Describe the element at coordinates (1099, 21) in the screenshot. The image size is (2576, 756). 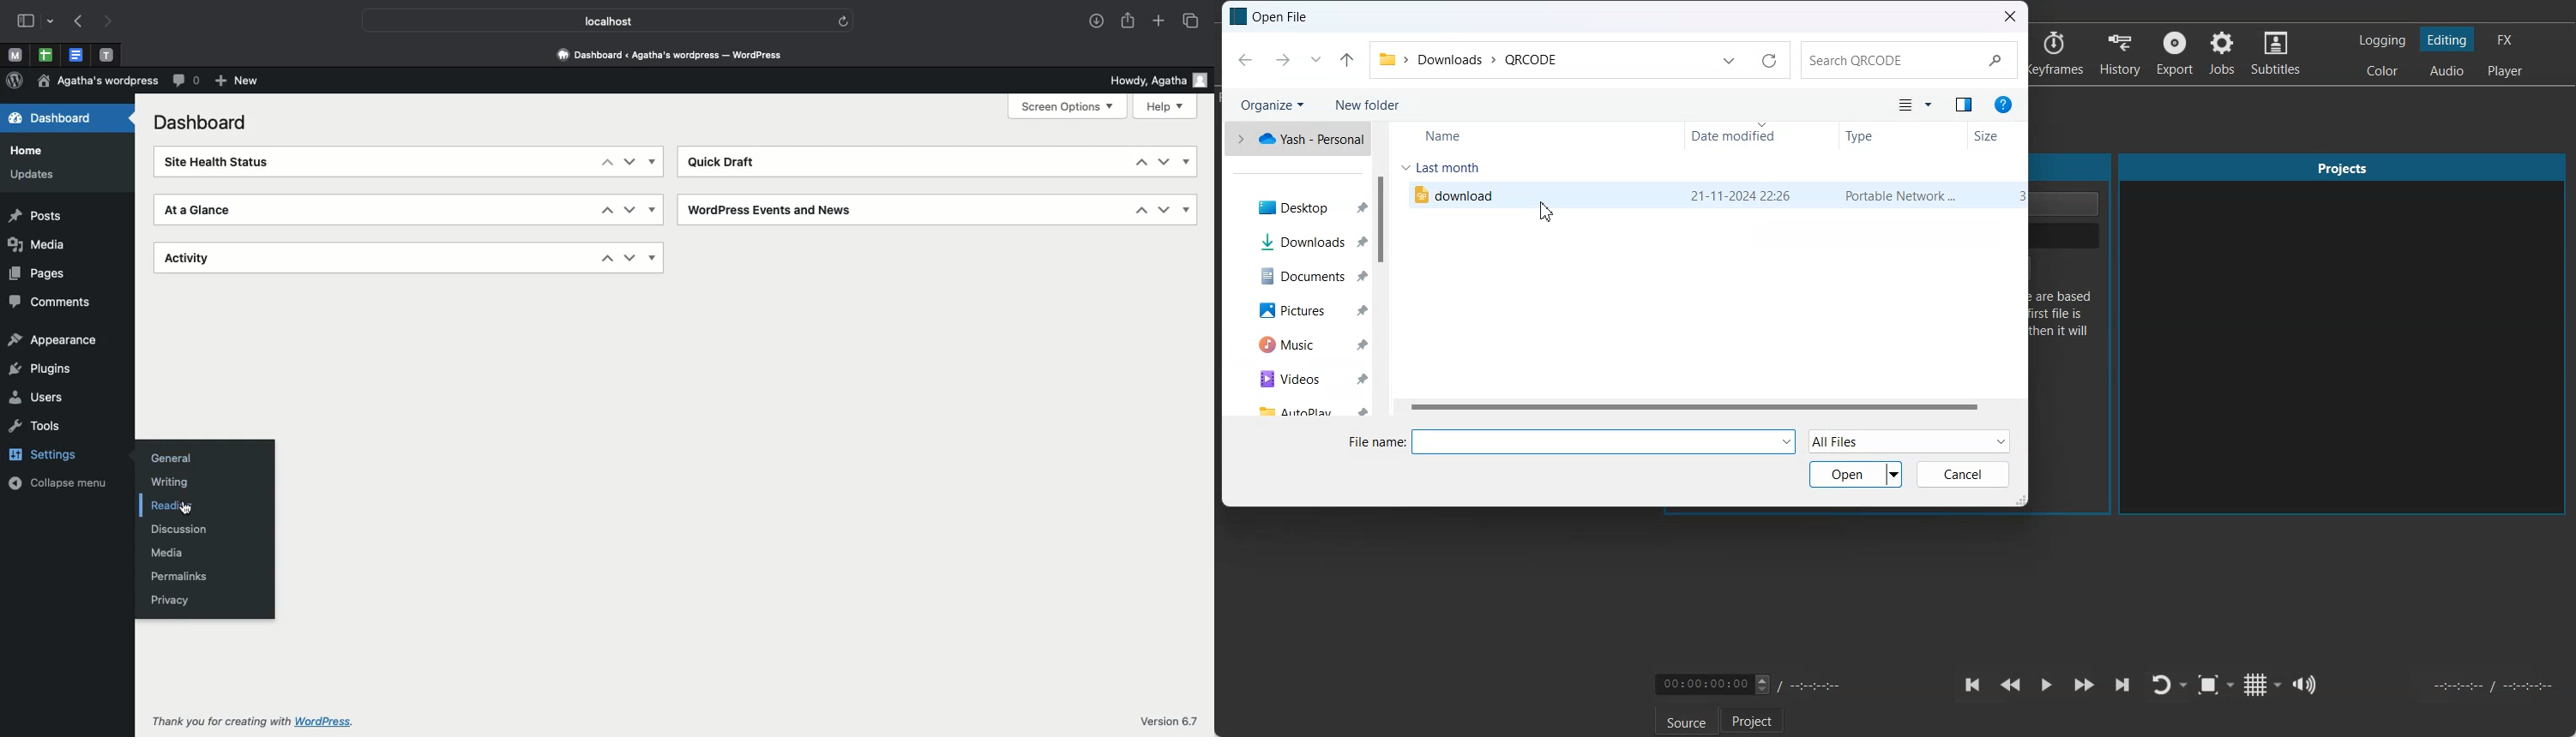
I see `Download` at that location.